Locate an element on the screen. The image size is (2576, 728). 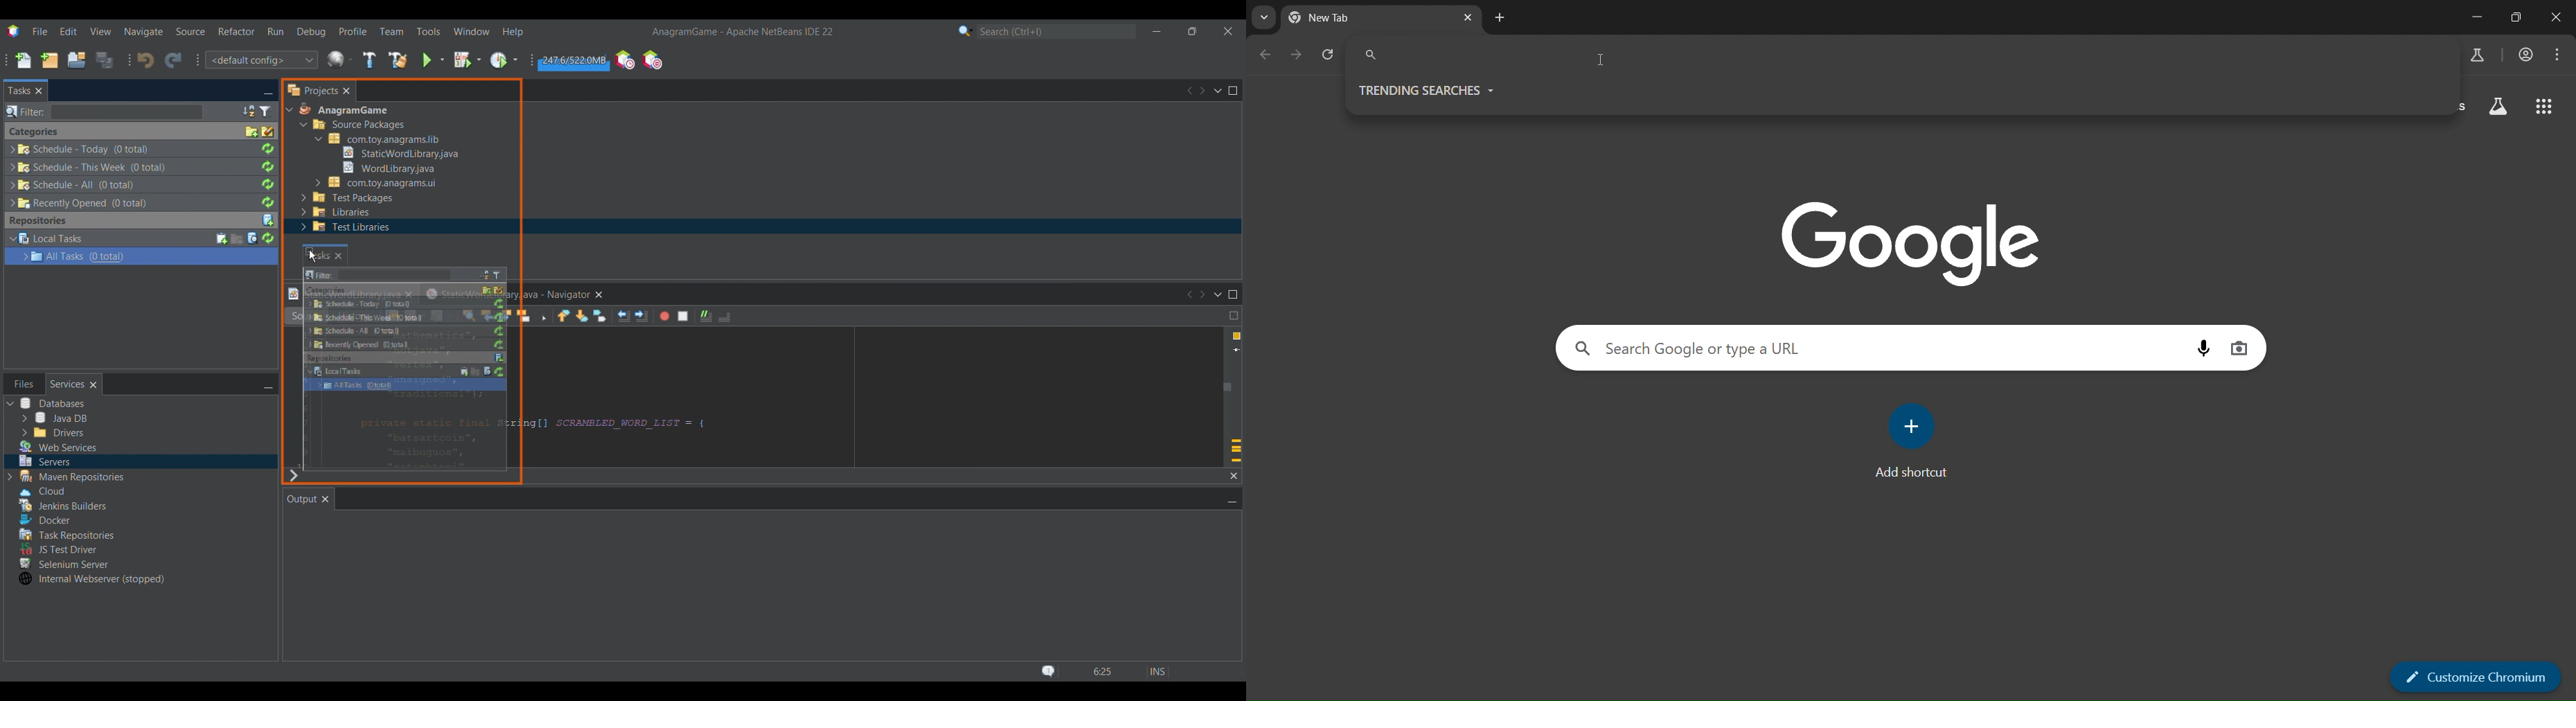
Debug main project settings is located at coordinates (467, 60).